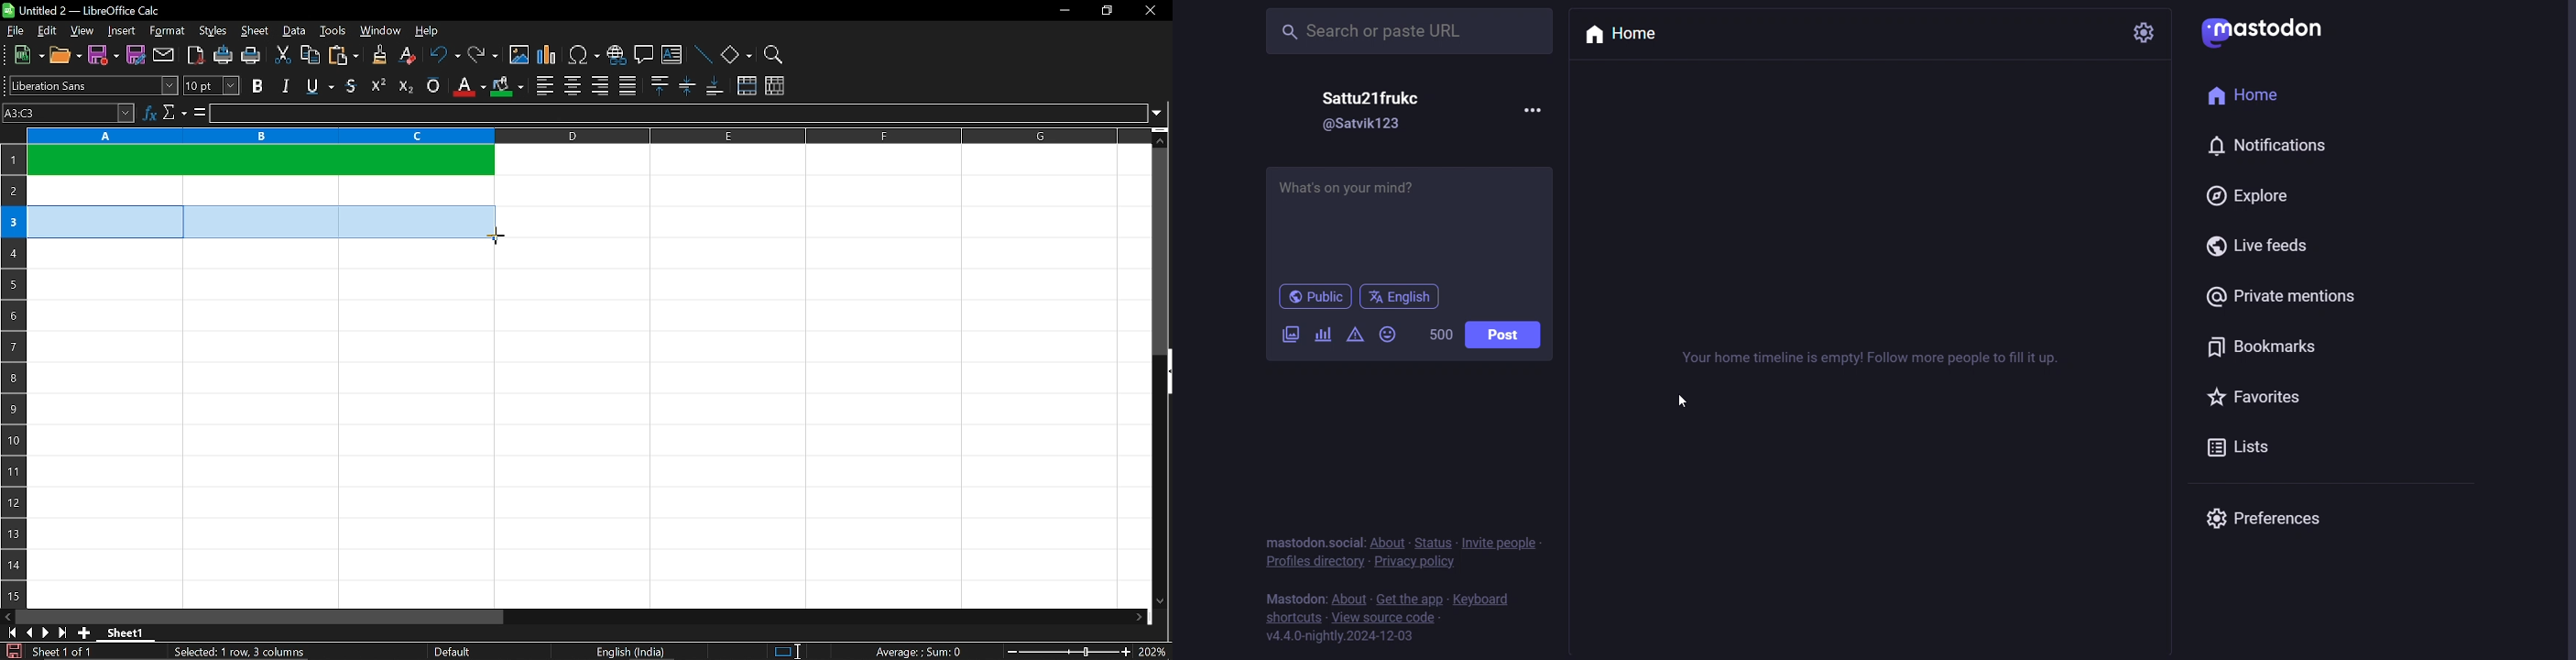  I want to click on change zoom, so click(1065, 652).